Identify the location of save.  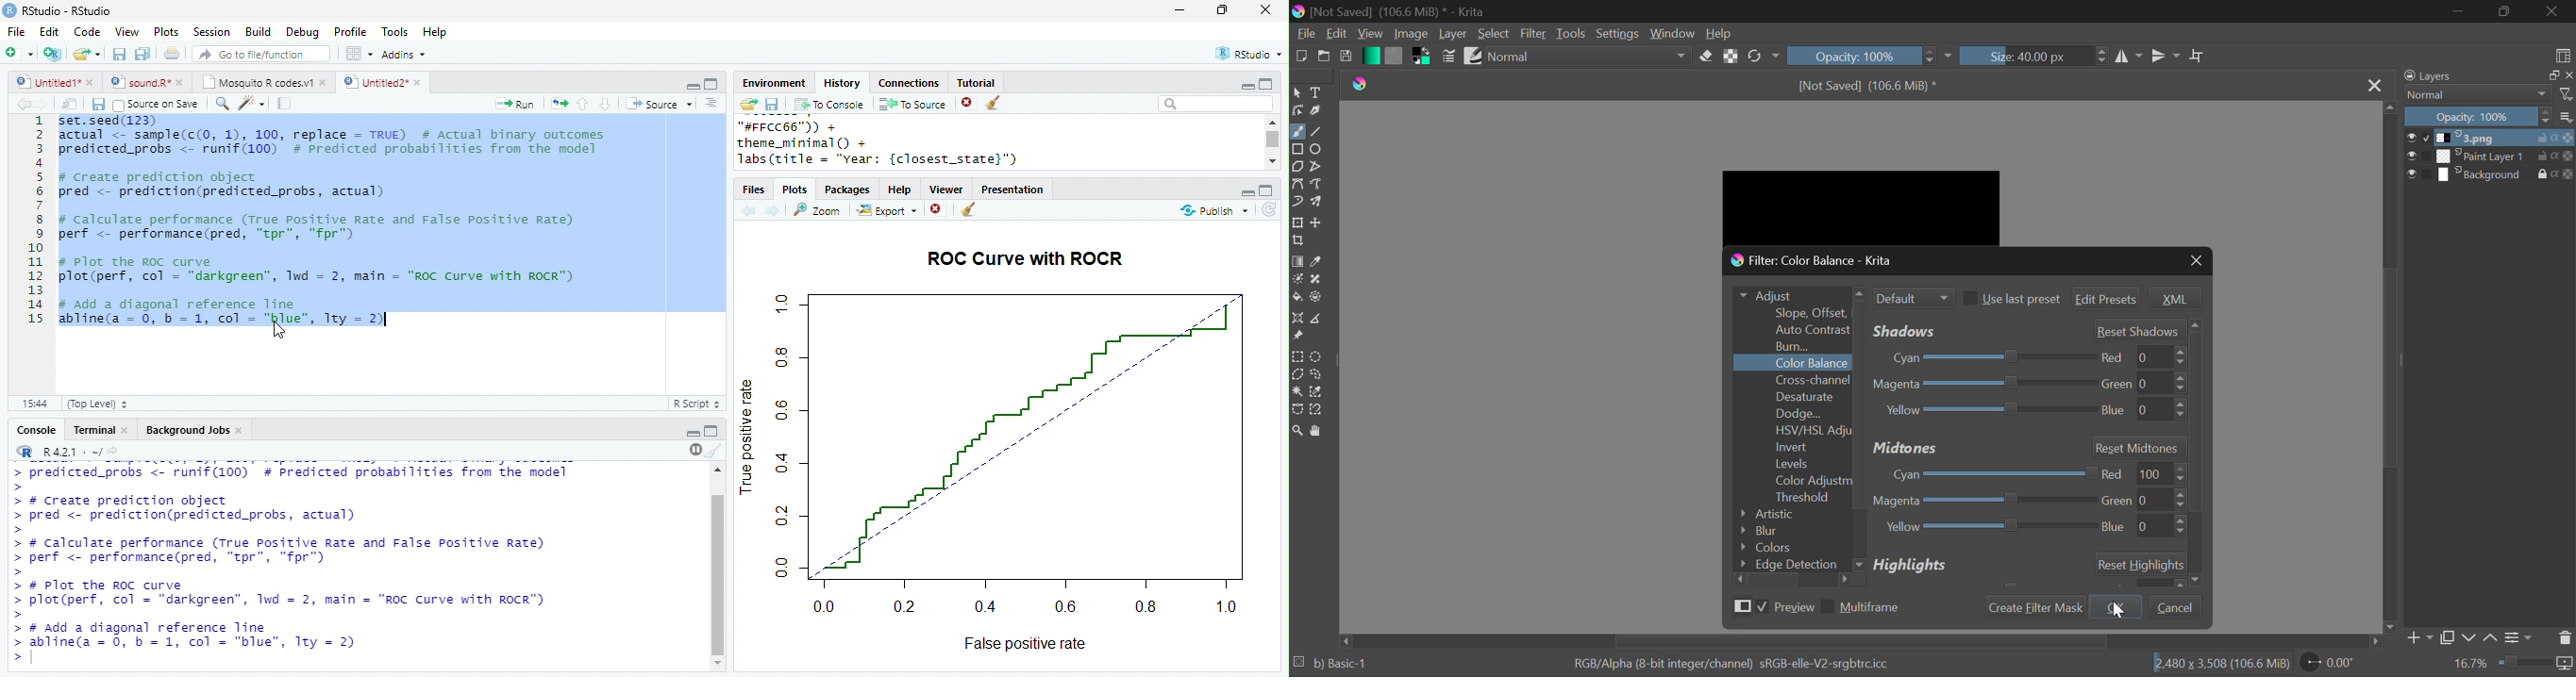
(772, 105).